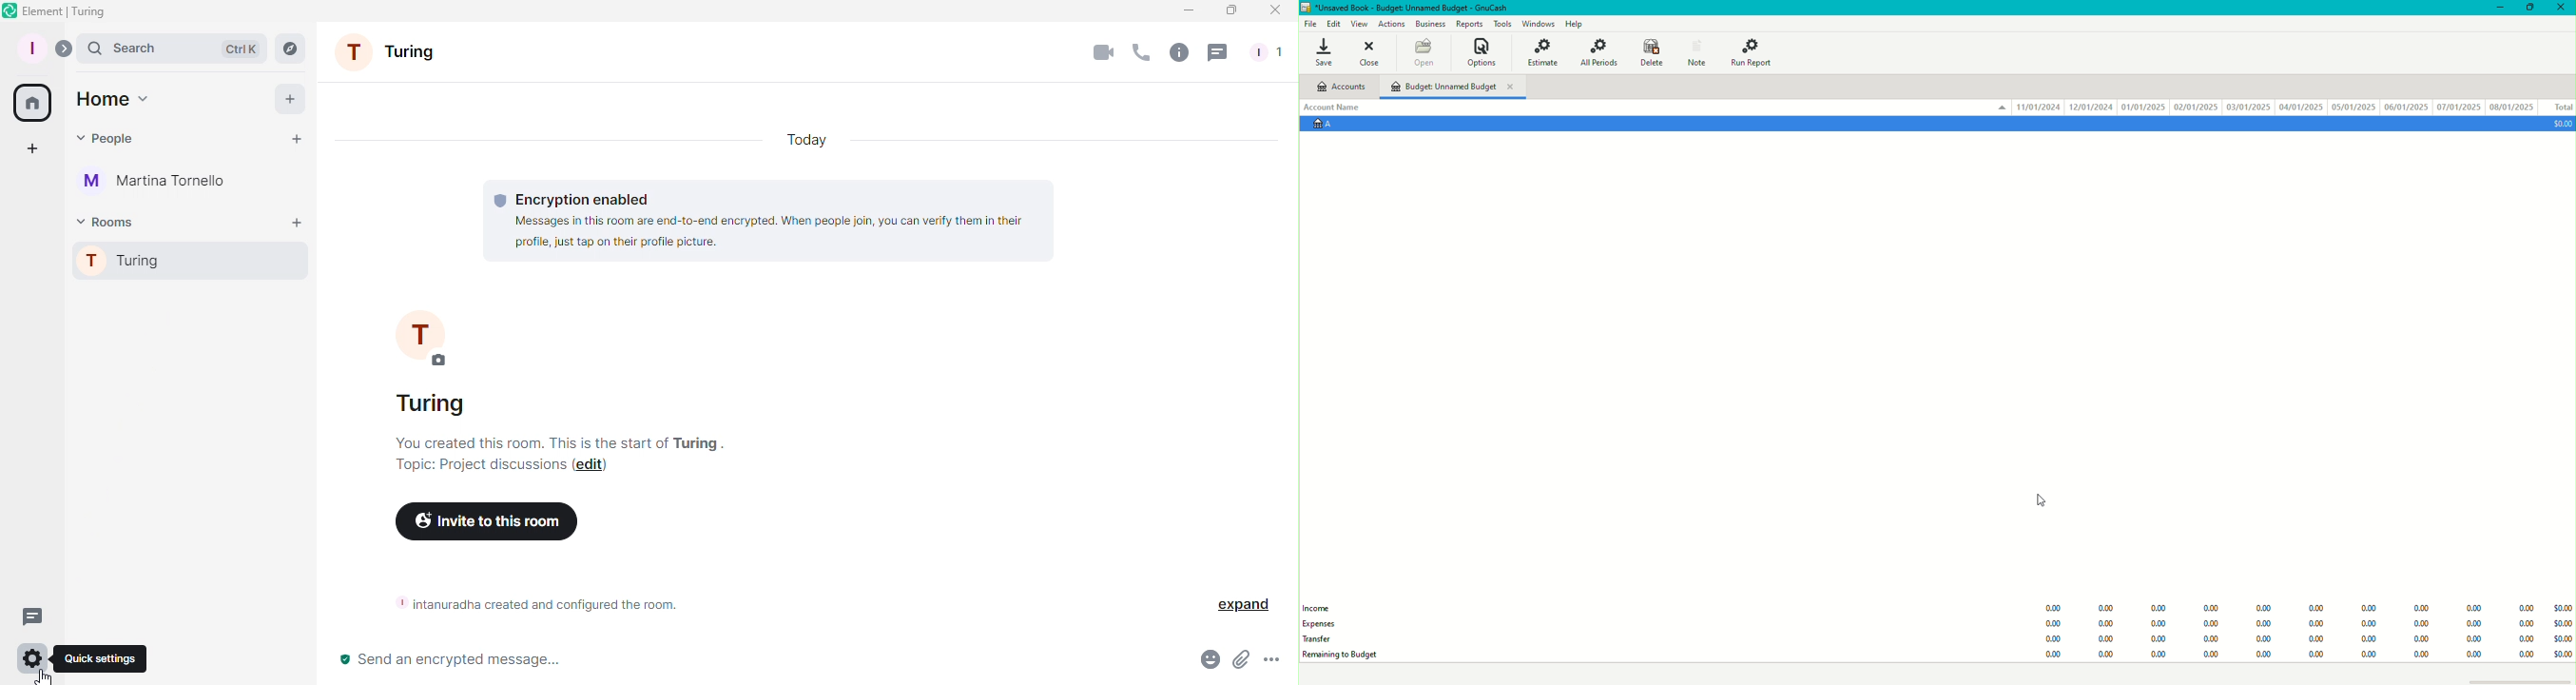 The image size is (2576, 700). What do you see at coordinates (1319, 608) in the screenshot?
I see `Income` at bounding box center [1319, 608].